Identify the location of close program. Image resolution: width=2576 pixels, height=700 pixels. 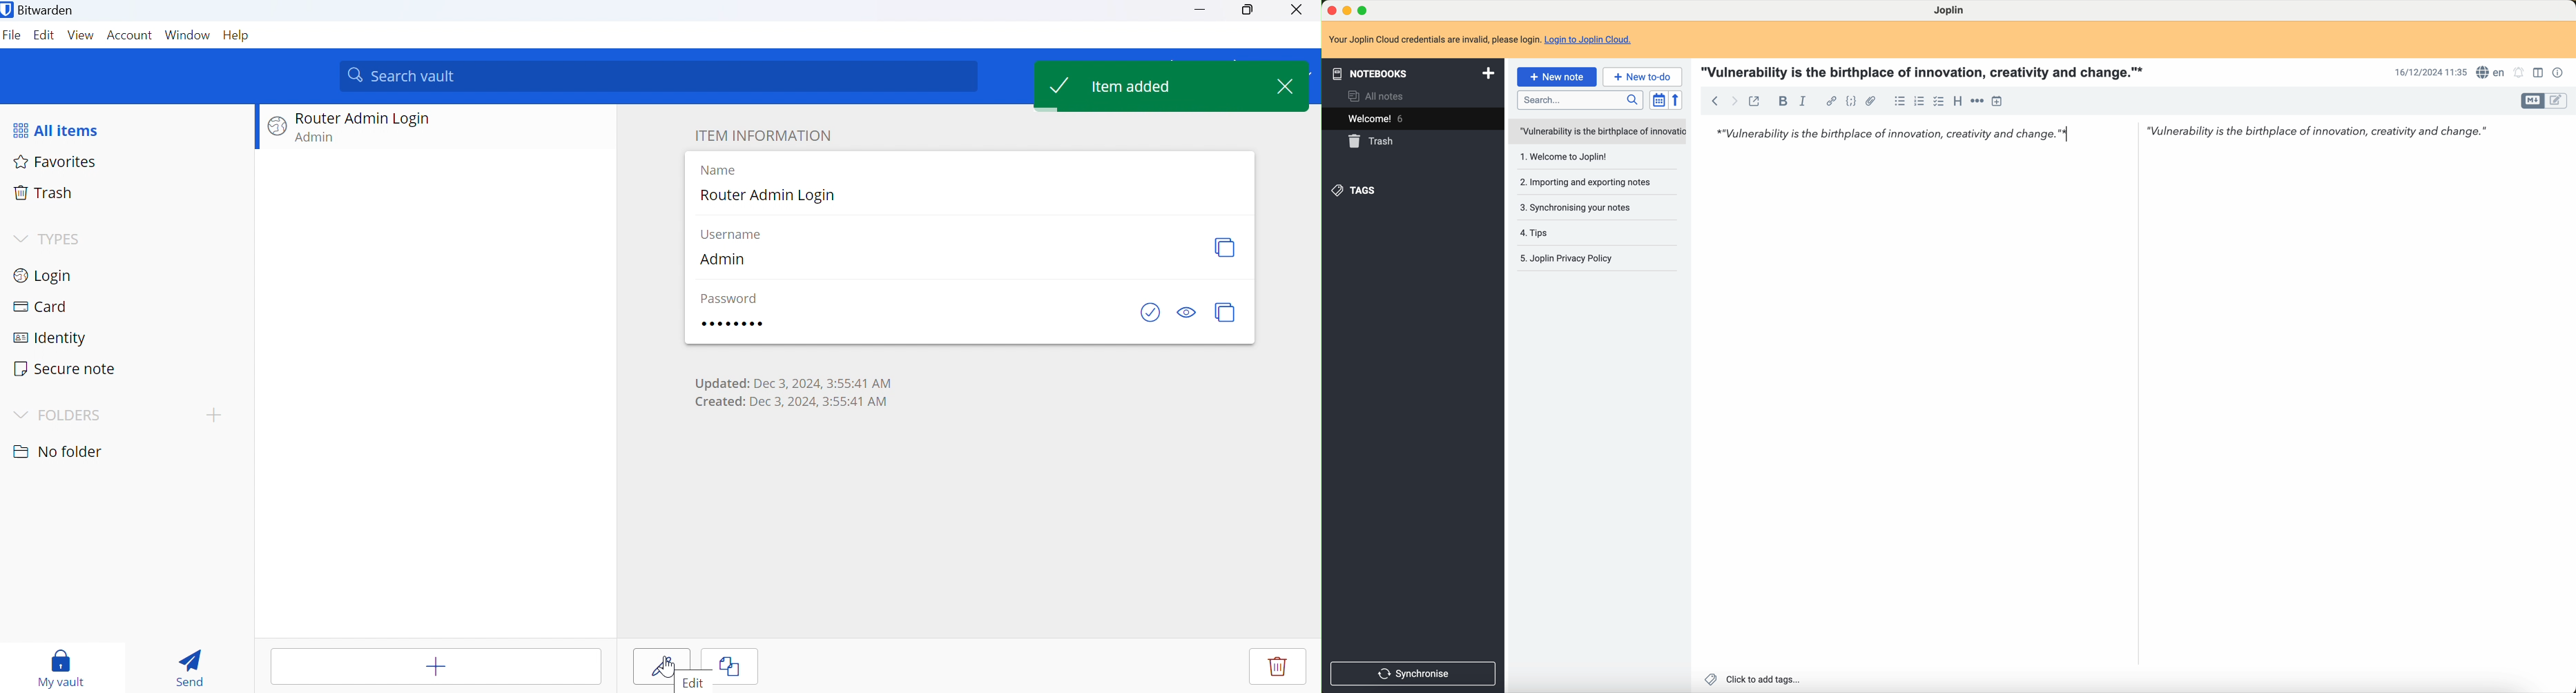
(1330, 9).